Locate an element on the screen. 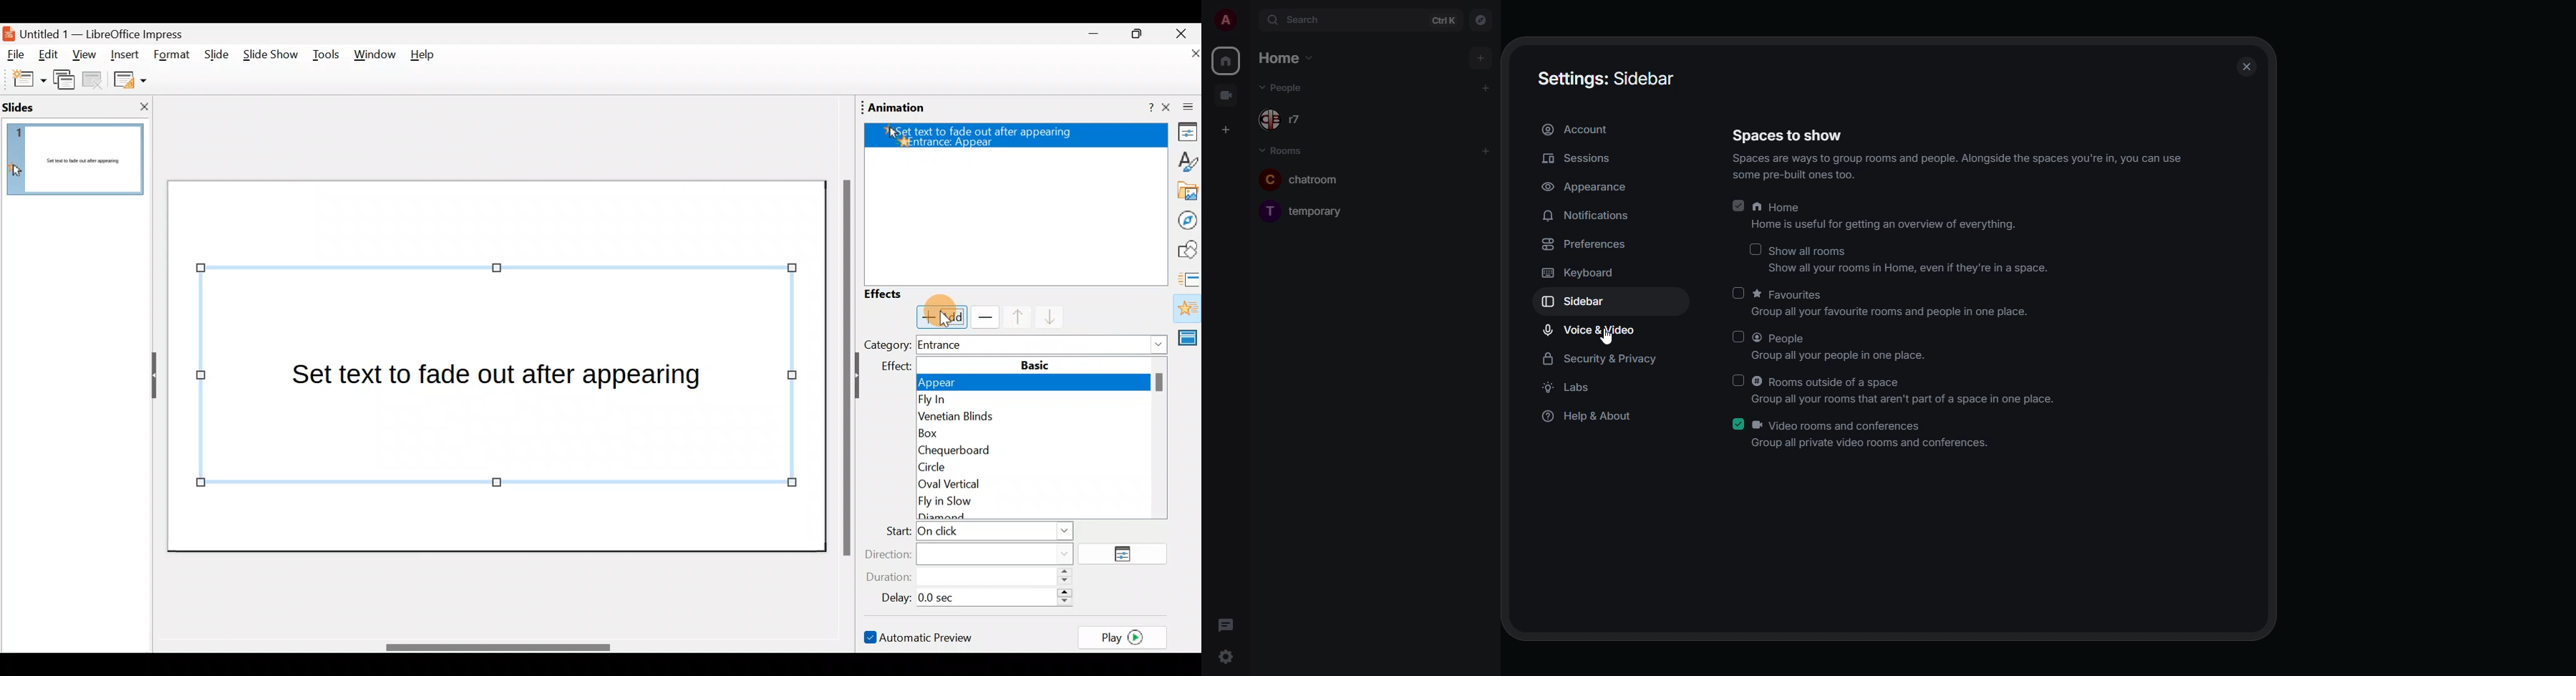 This screenshot has width=2576, height=700. Slide pane is located at coordinates (78, 166).